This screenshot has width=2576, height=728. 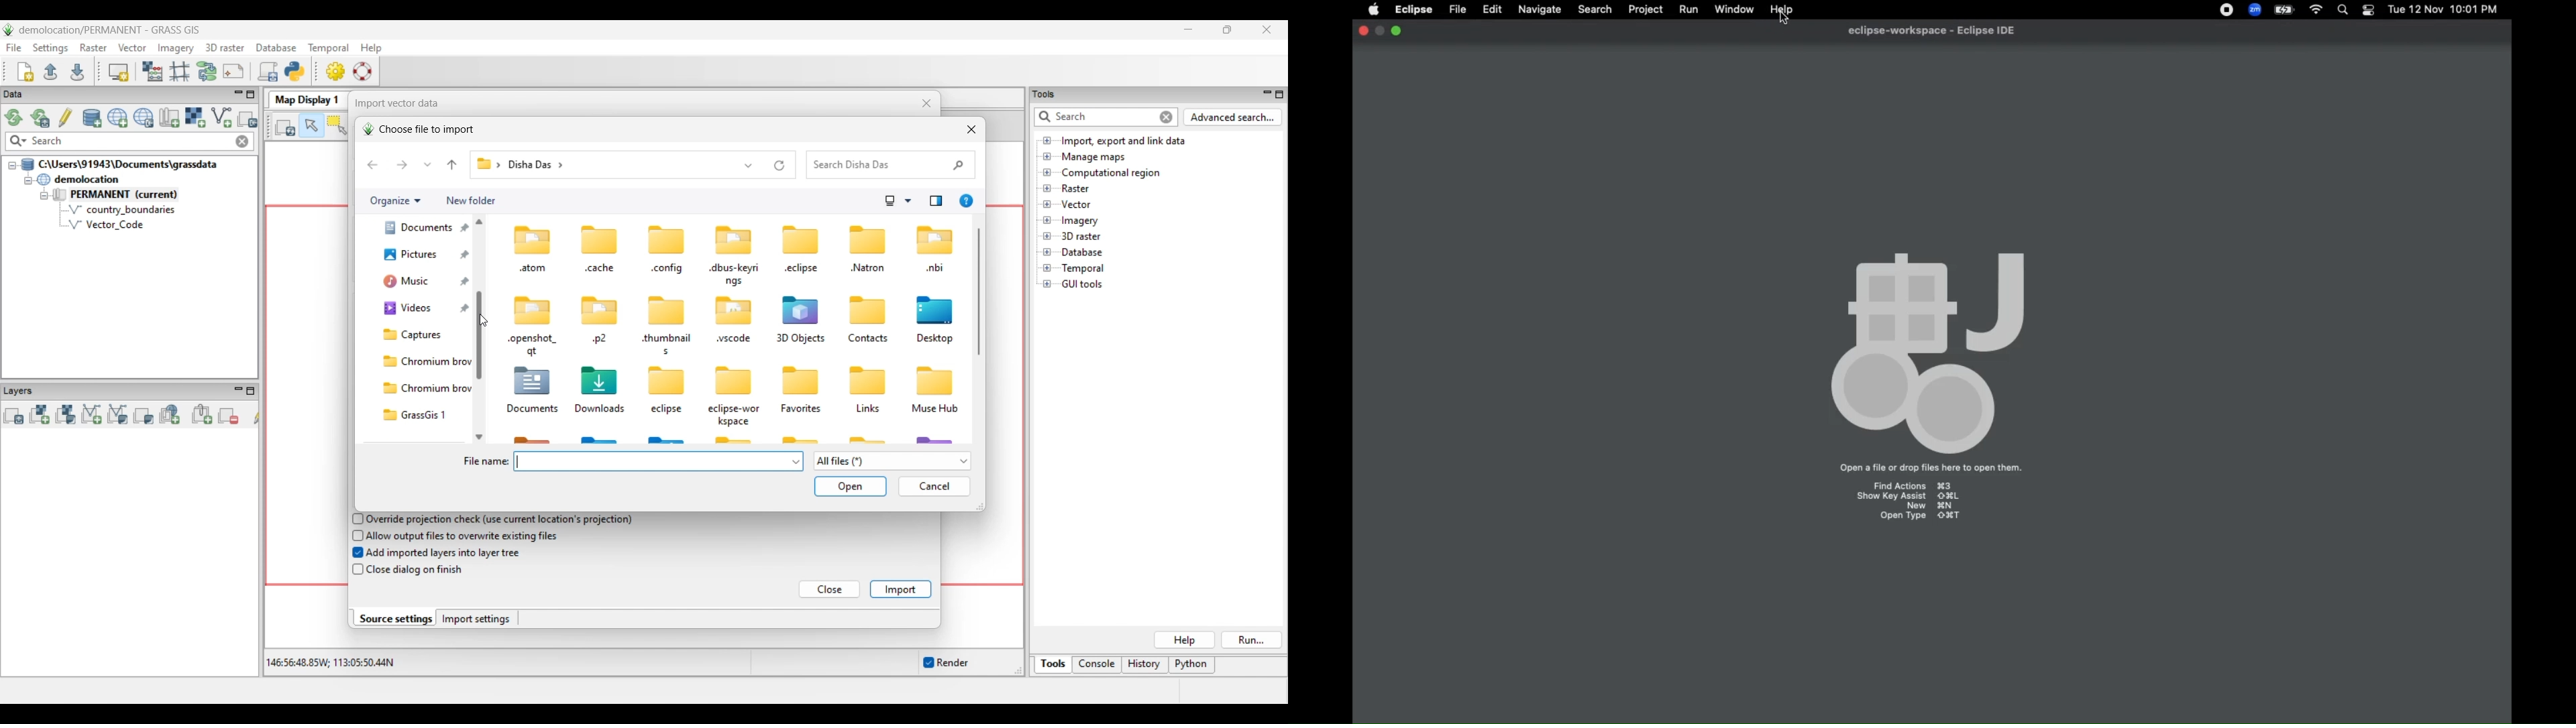 What do you see at coordinates (1595, 11) in the screenshot?
I see `Search` at bounding box center [1595, 11].